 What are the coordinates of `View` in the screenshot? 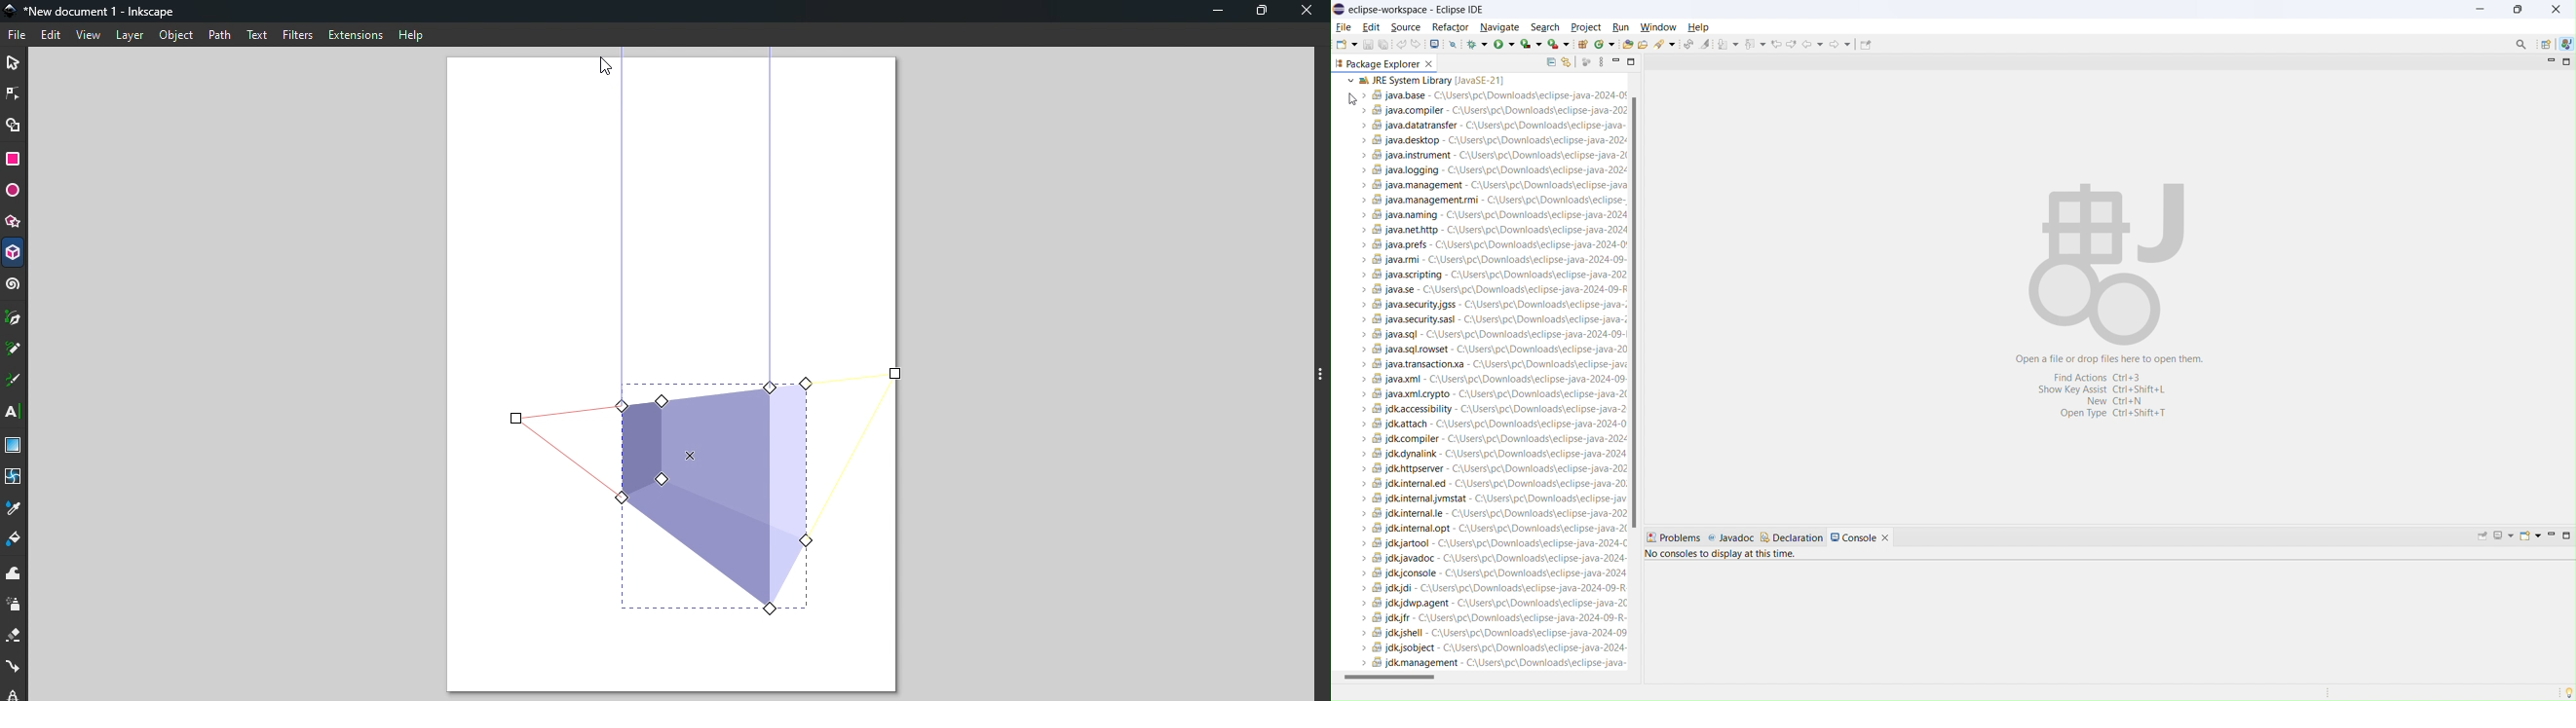 It's located at (89, 35).